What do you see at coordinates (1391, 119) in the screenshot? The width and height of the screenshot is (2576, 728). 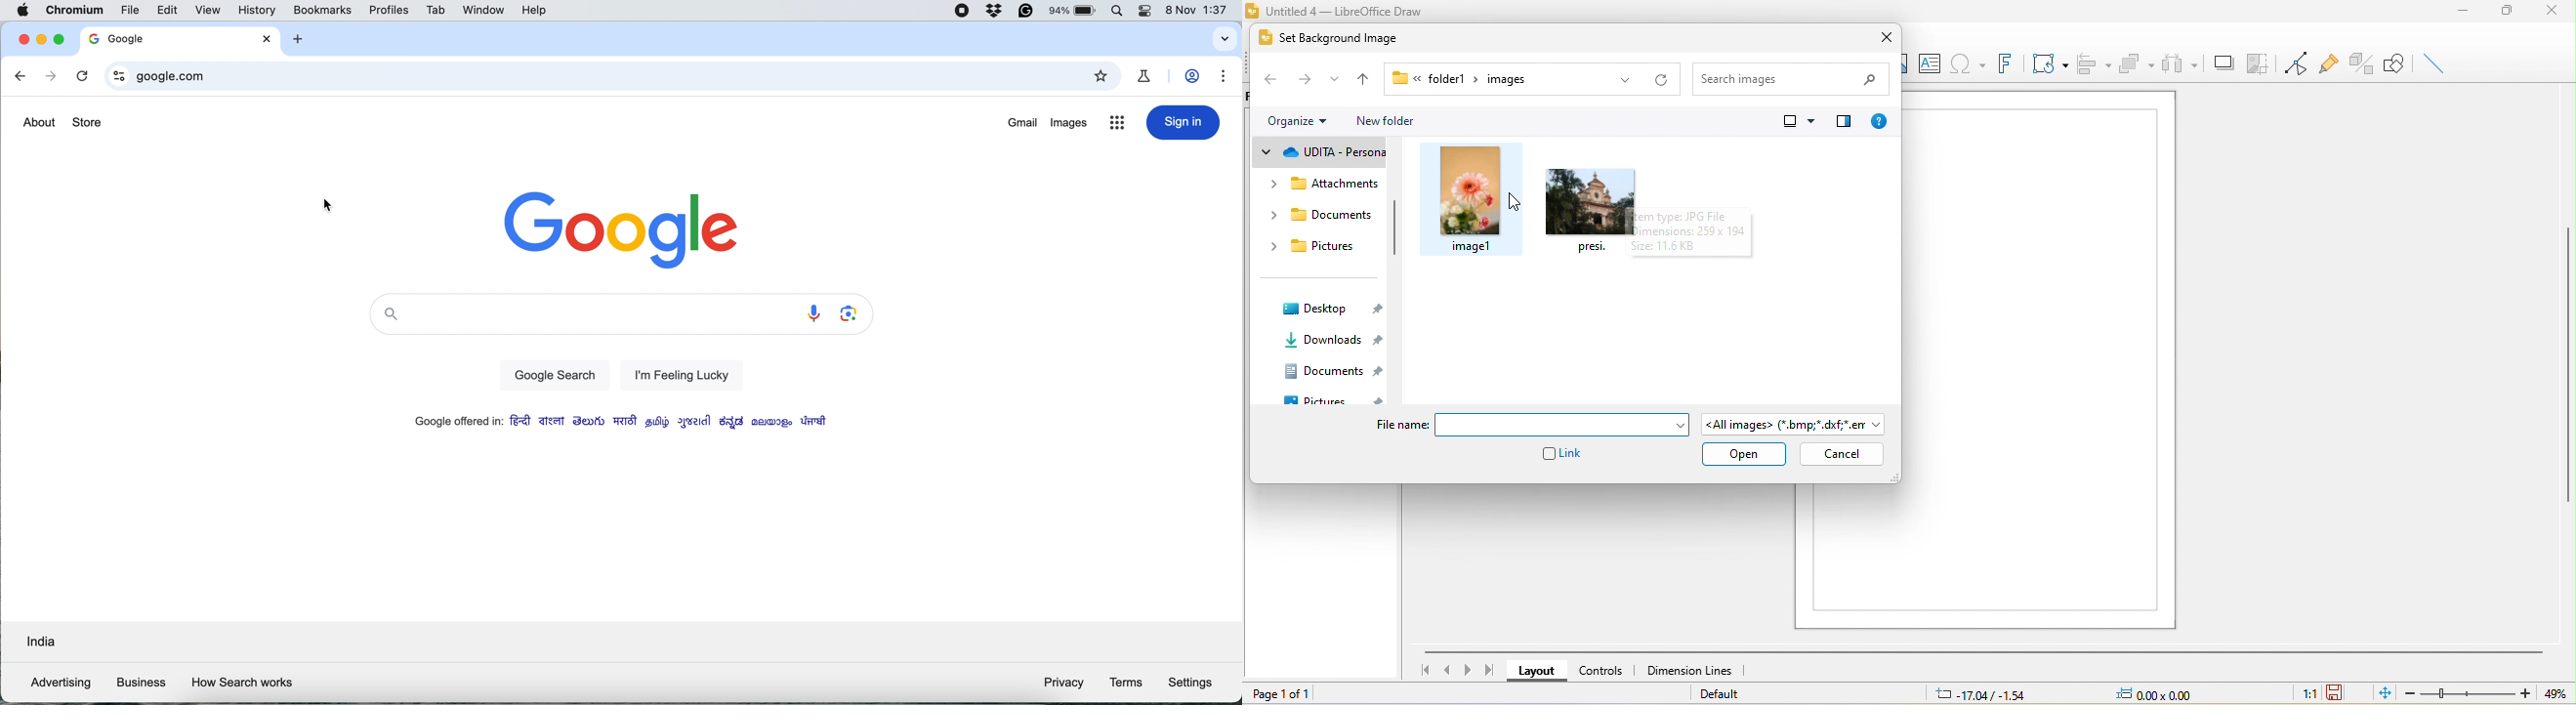 I see `new folder` at bounding box center [1391, 119].